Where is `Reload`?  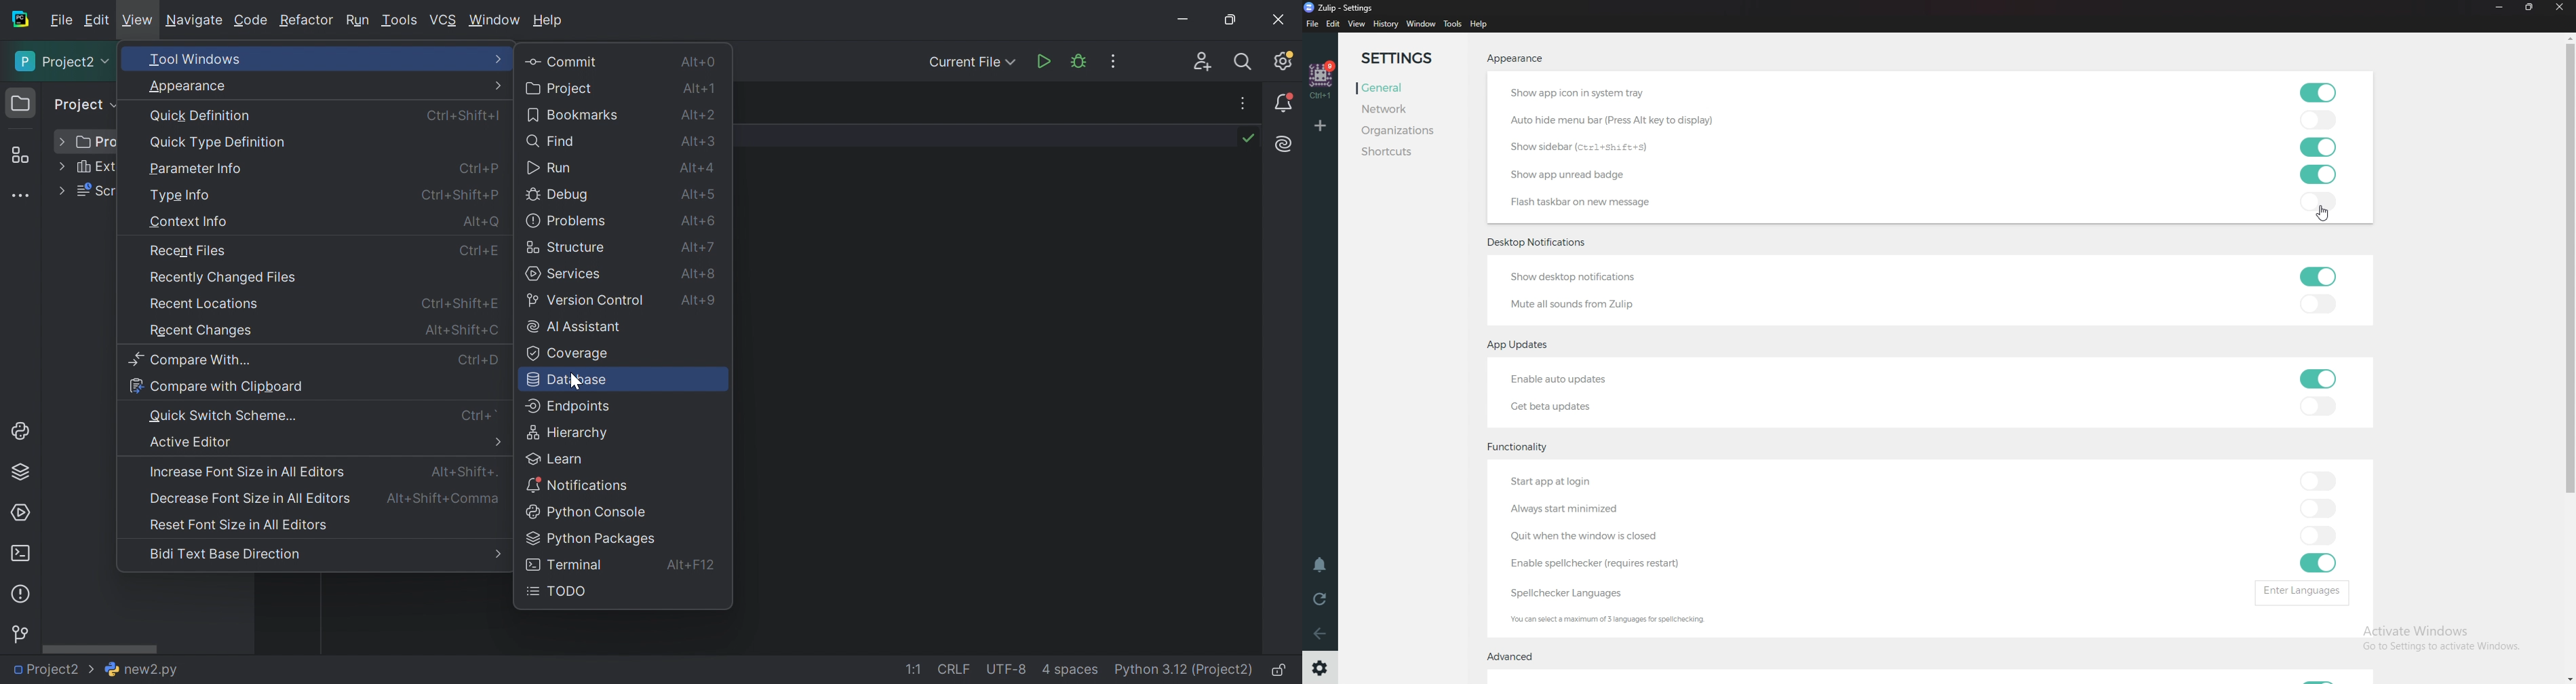
Reload is located at coordinates (1321, 599).